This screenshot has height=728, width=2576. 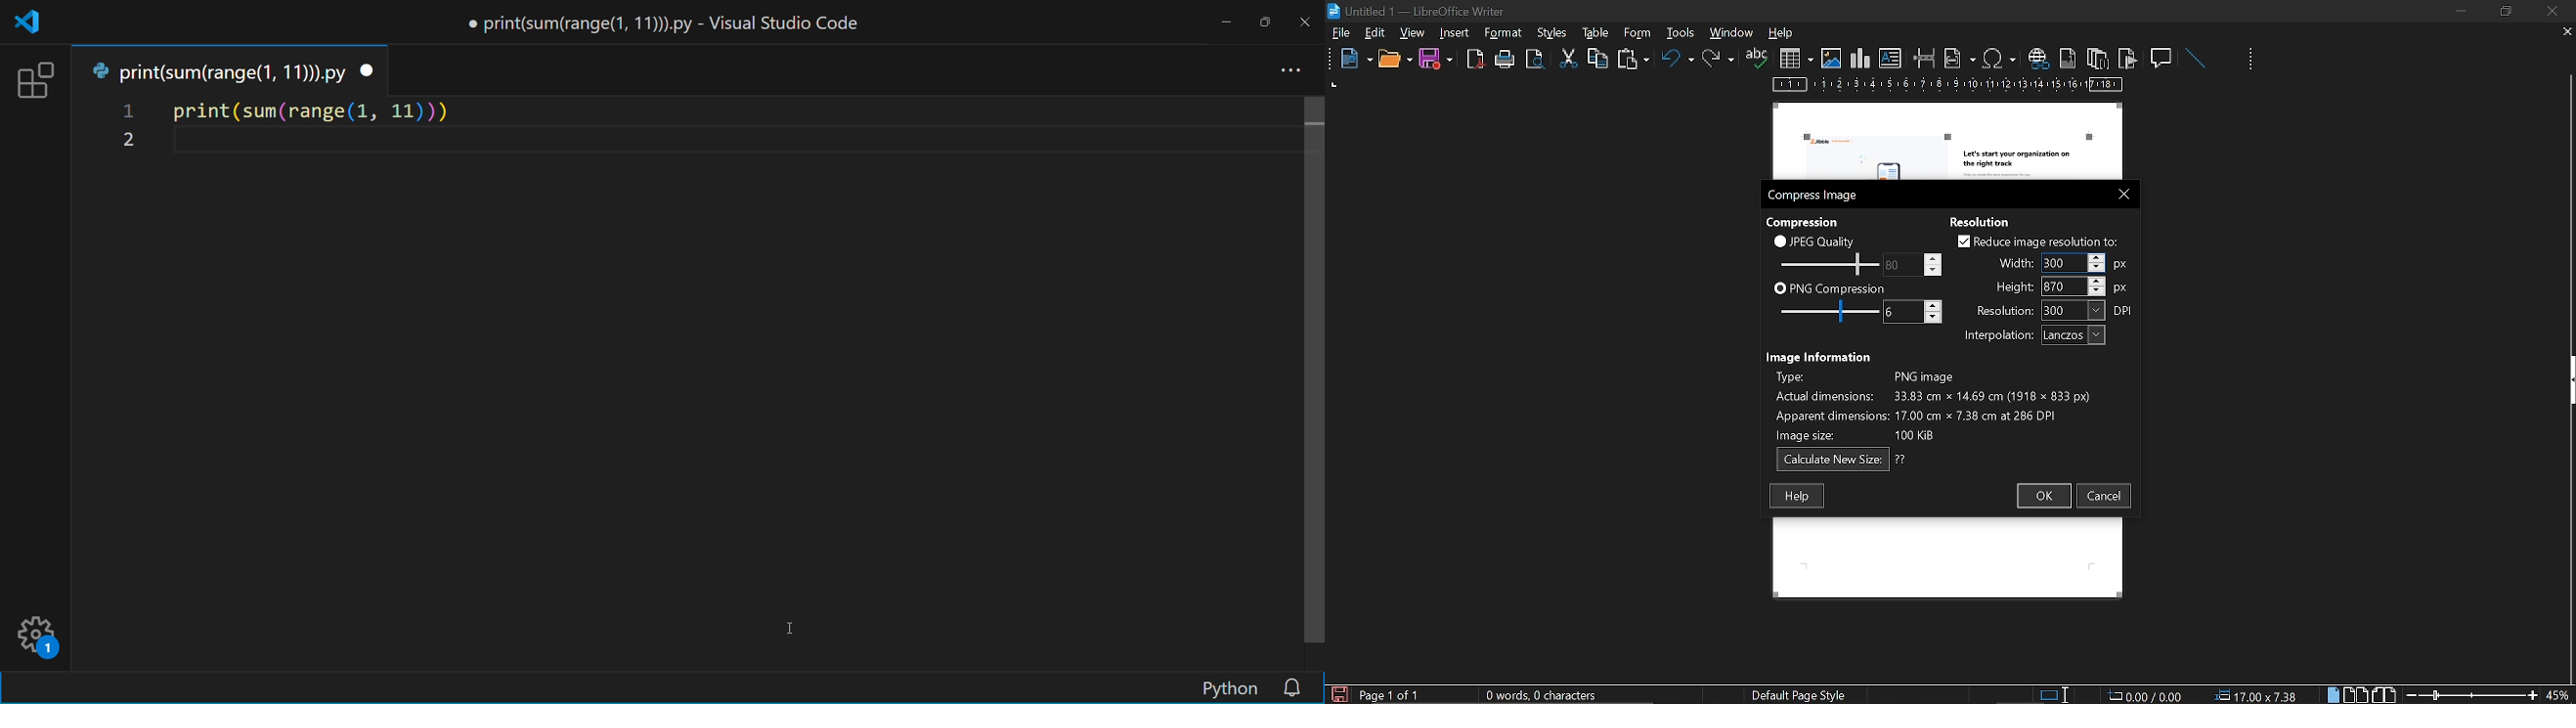 What do you see at coordinates (1815, 196) in the screenshot?
I see `compress image` at bounding box center [1815, 196].